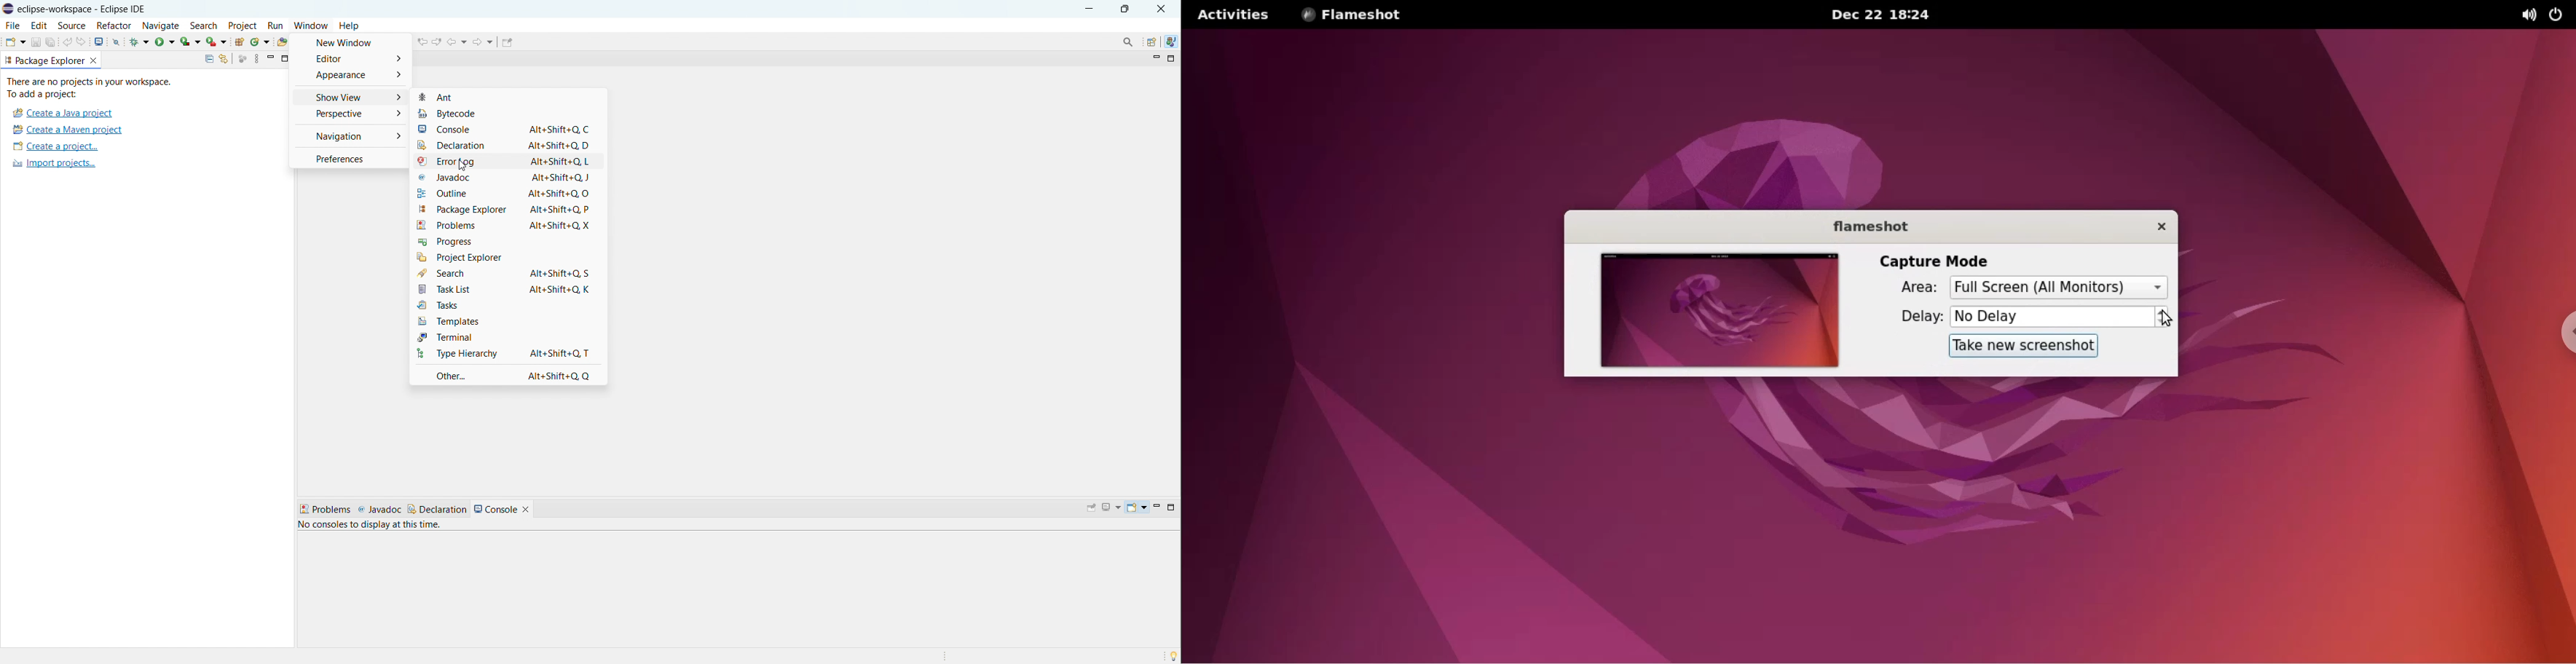  What do you see at coordinates (98, 42) in the screenshot?
I see `open console` at bounding box center [98, 42].